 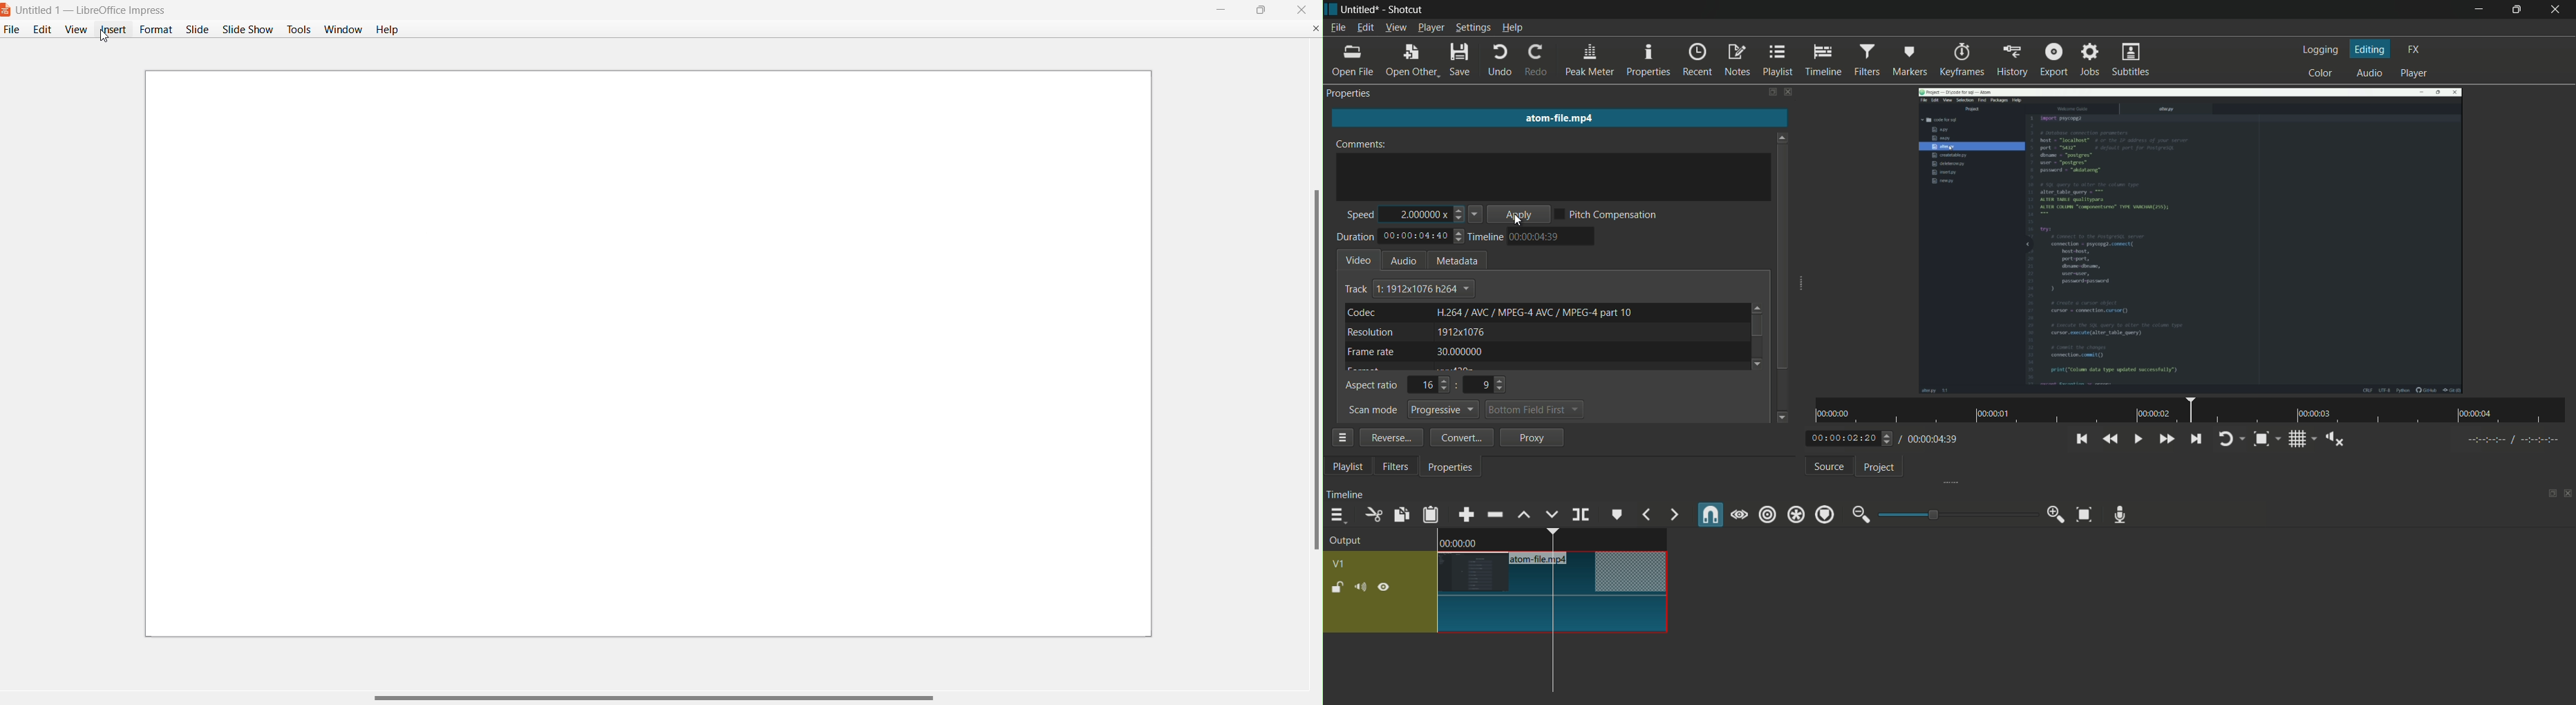 What do you see at coordinates (1385, 586) in the screenshot?
I see `hide` at bounding box center [1385, 586].